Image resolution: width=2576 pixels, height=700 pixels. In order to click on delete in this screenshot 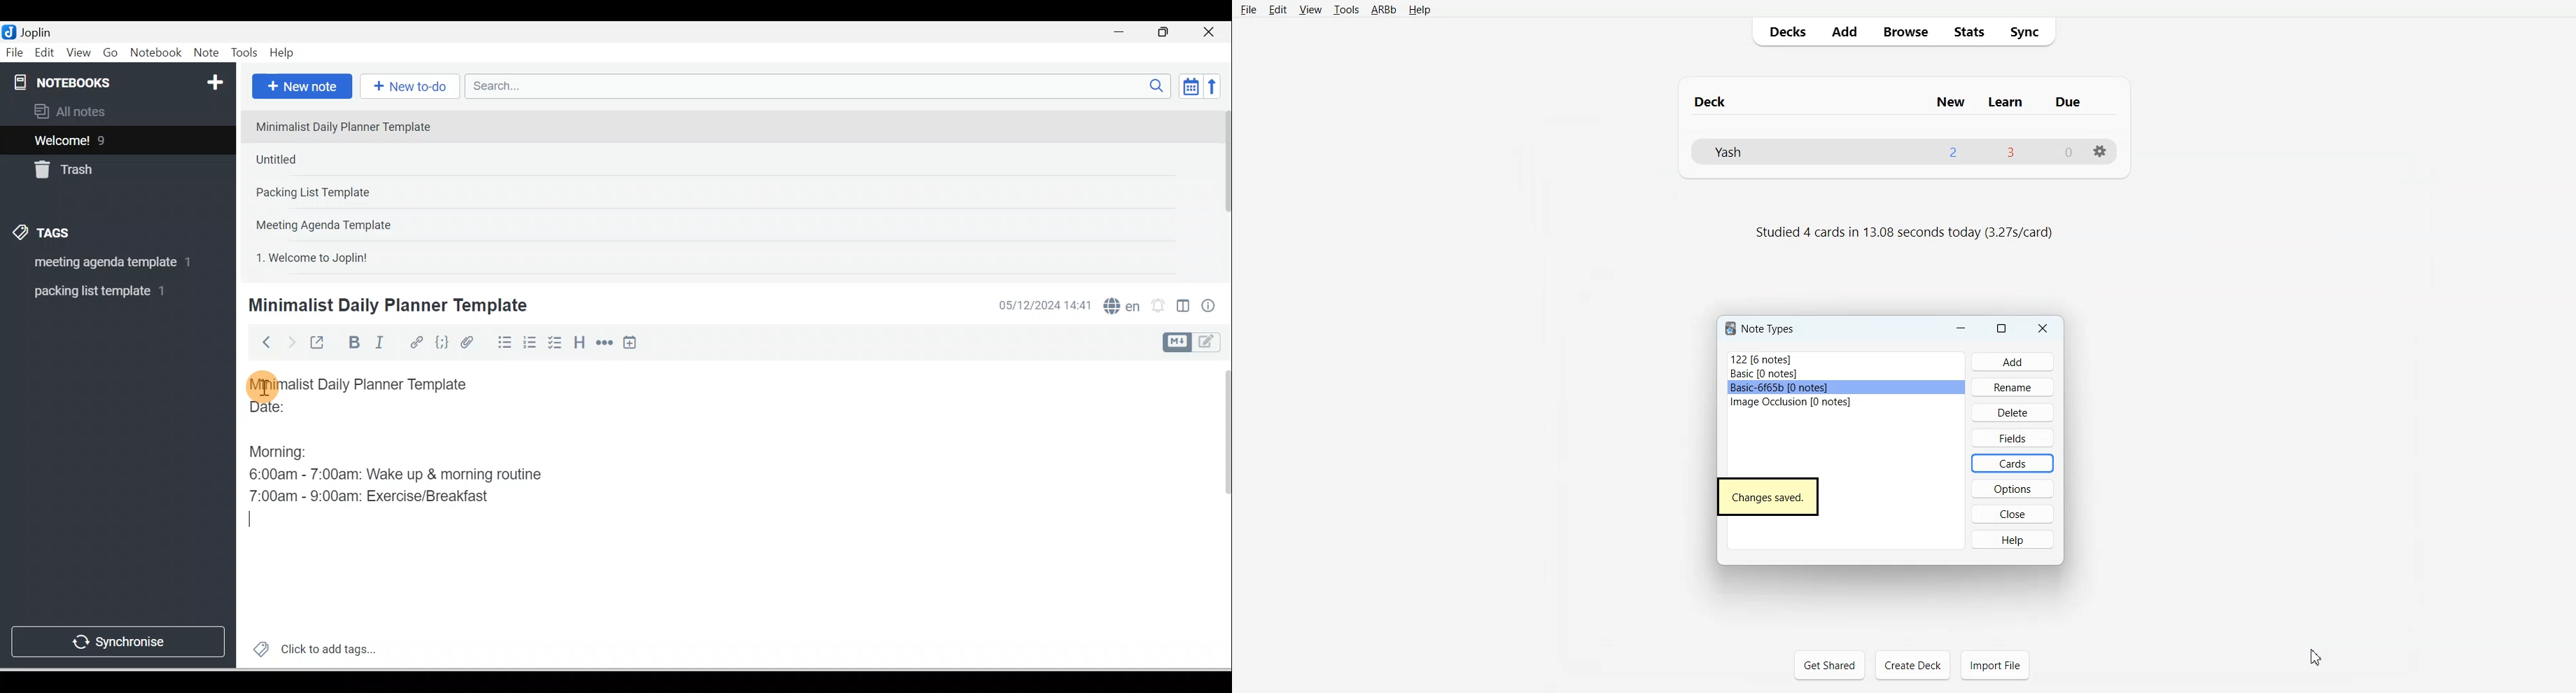, I will do `click(2018, 412)`.